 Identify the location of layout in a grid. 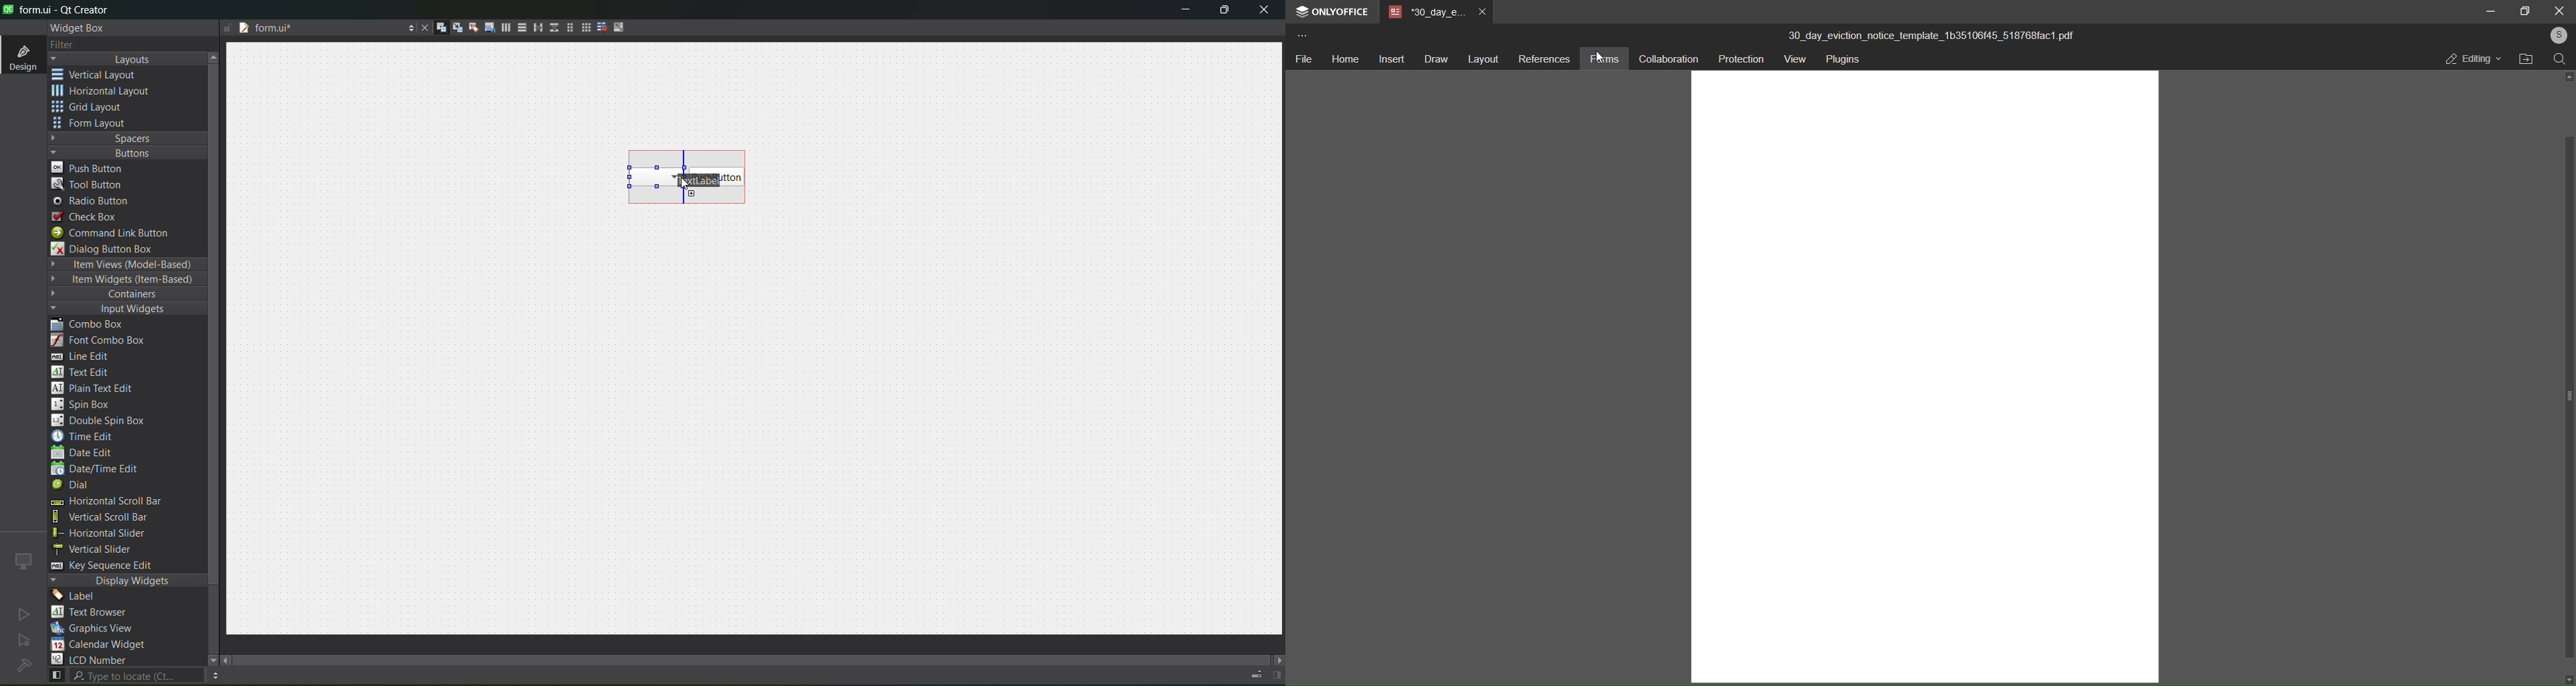
(581, 27).